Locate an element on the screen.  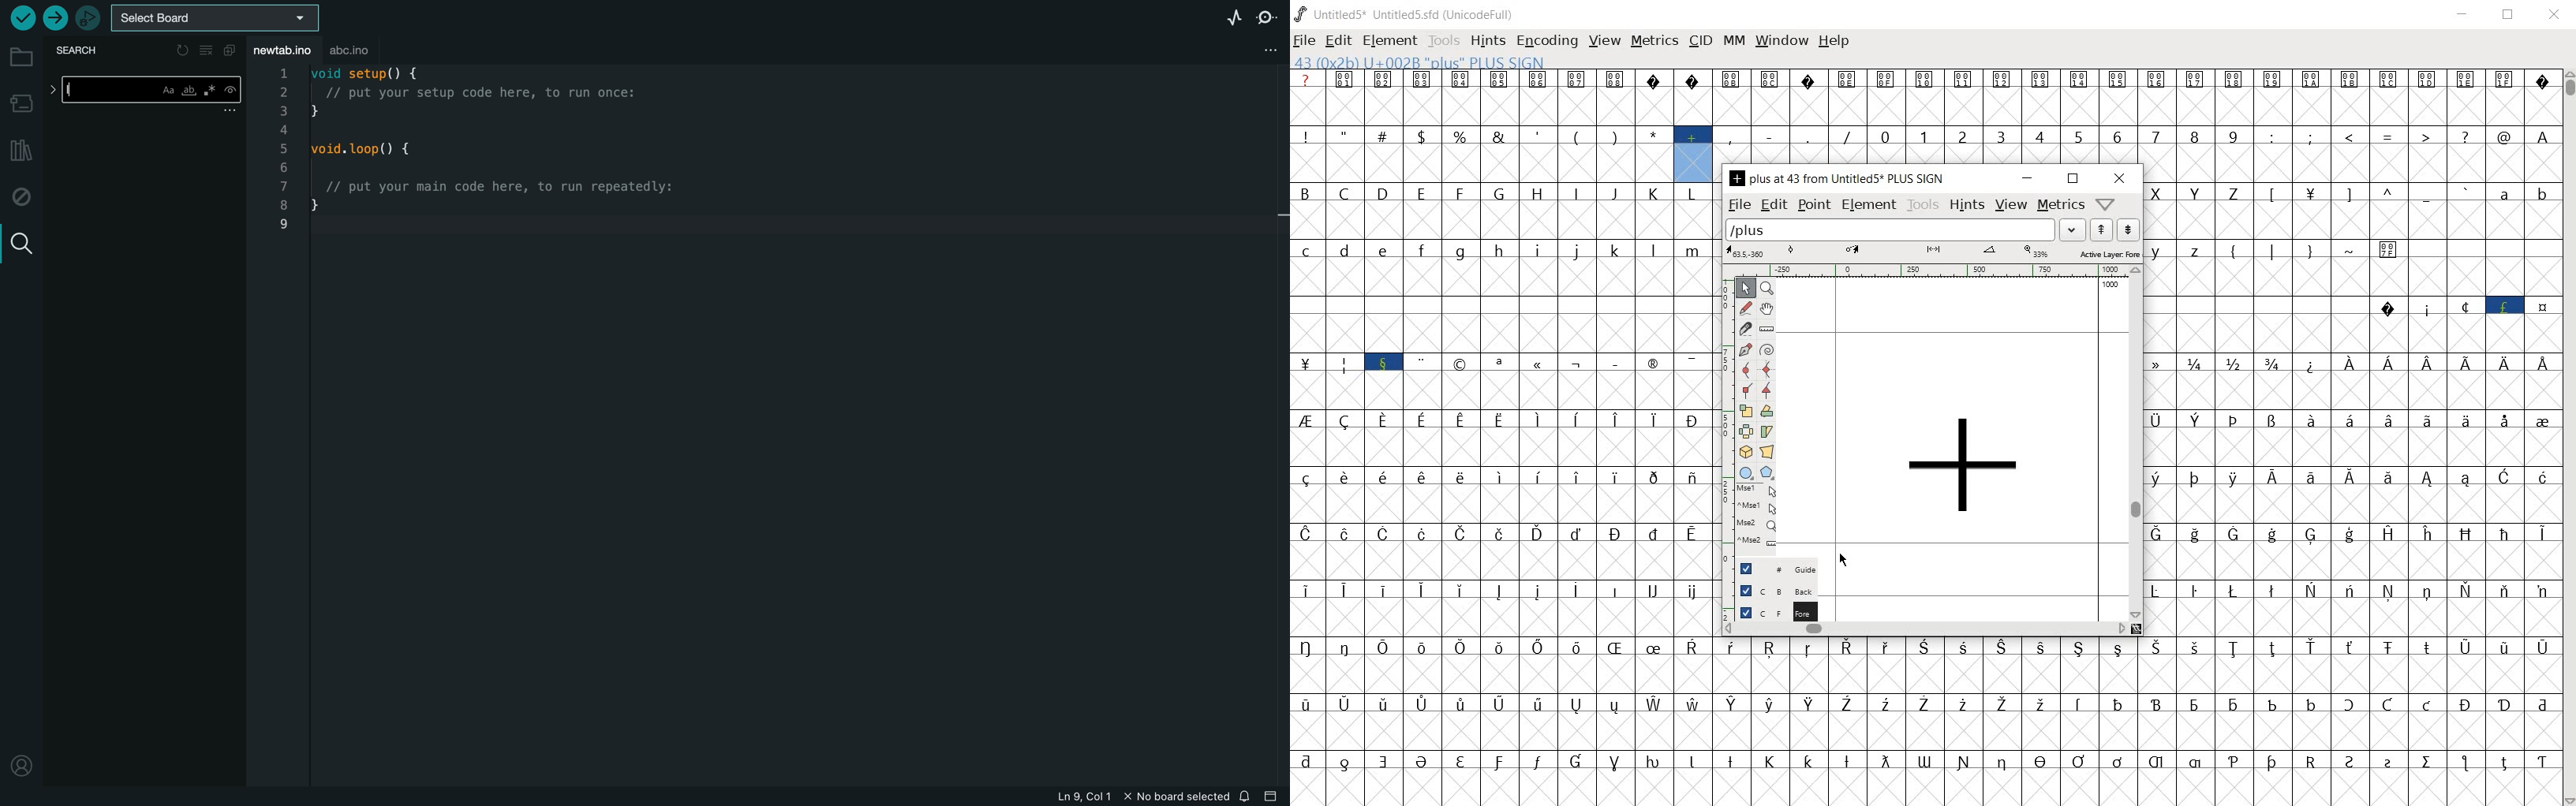
view is located at coordinates (1603, 39).